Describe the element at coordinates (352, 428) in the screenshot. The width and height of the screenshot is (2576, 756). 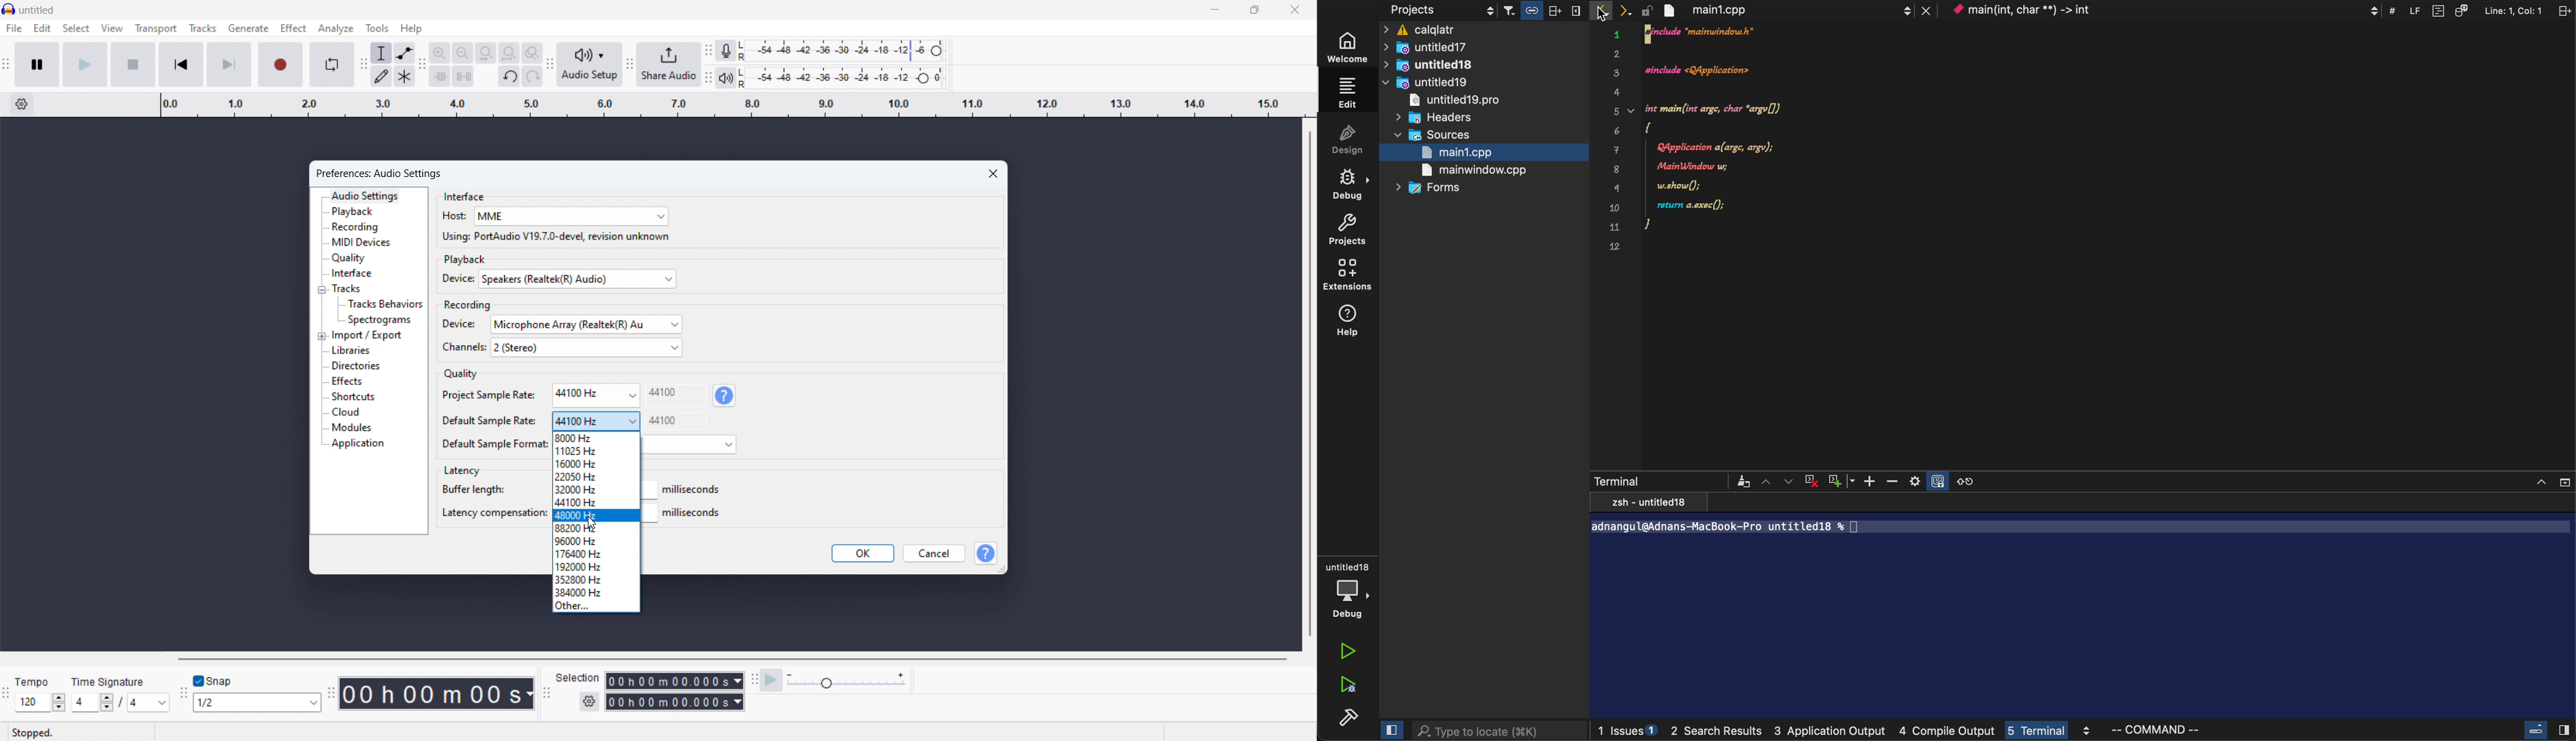
I see `modules` at that location.